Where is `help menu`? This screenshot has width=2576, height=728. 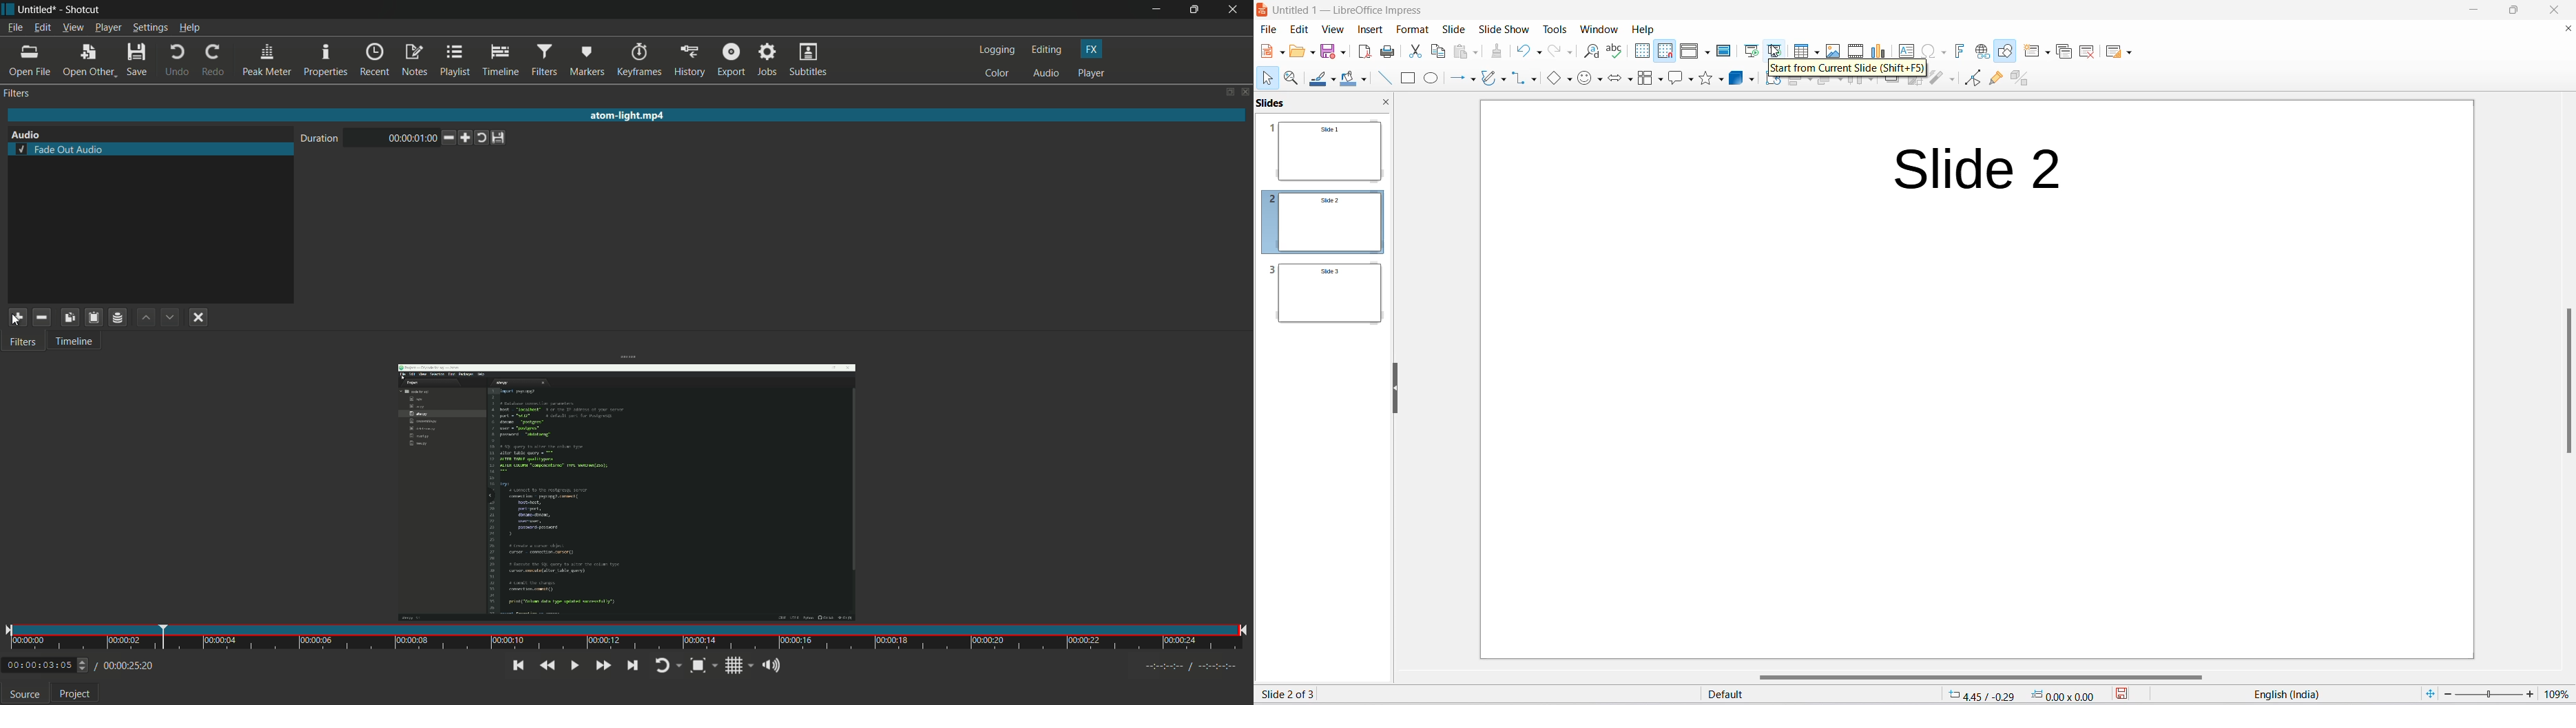 help menu is located at coordinates (191, 29).